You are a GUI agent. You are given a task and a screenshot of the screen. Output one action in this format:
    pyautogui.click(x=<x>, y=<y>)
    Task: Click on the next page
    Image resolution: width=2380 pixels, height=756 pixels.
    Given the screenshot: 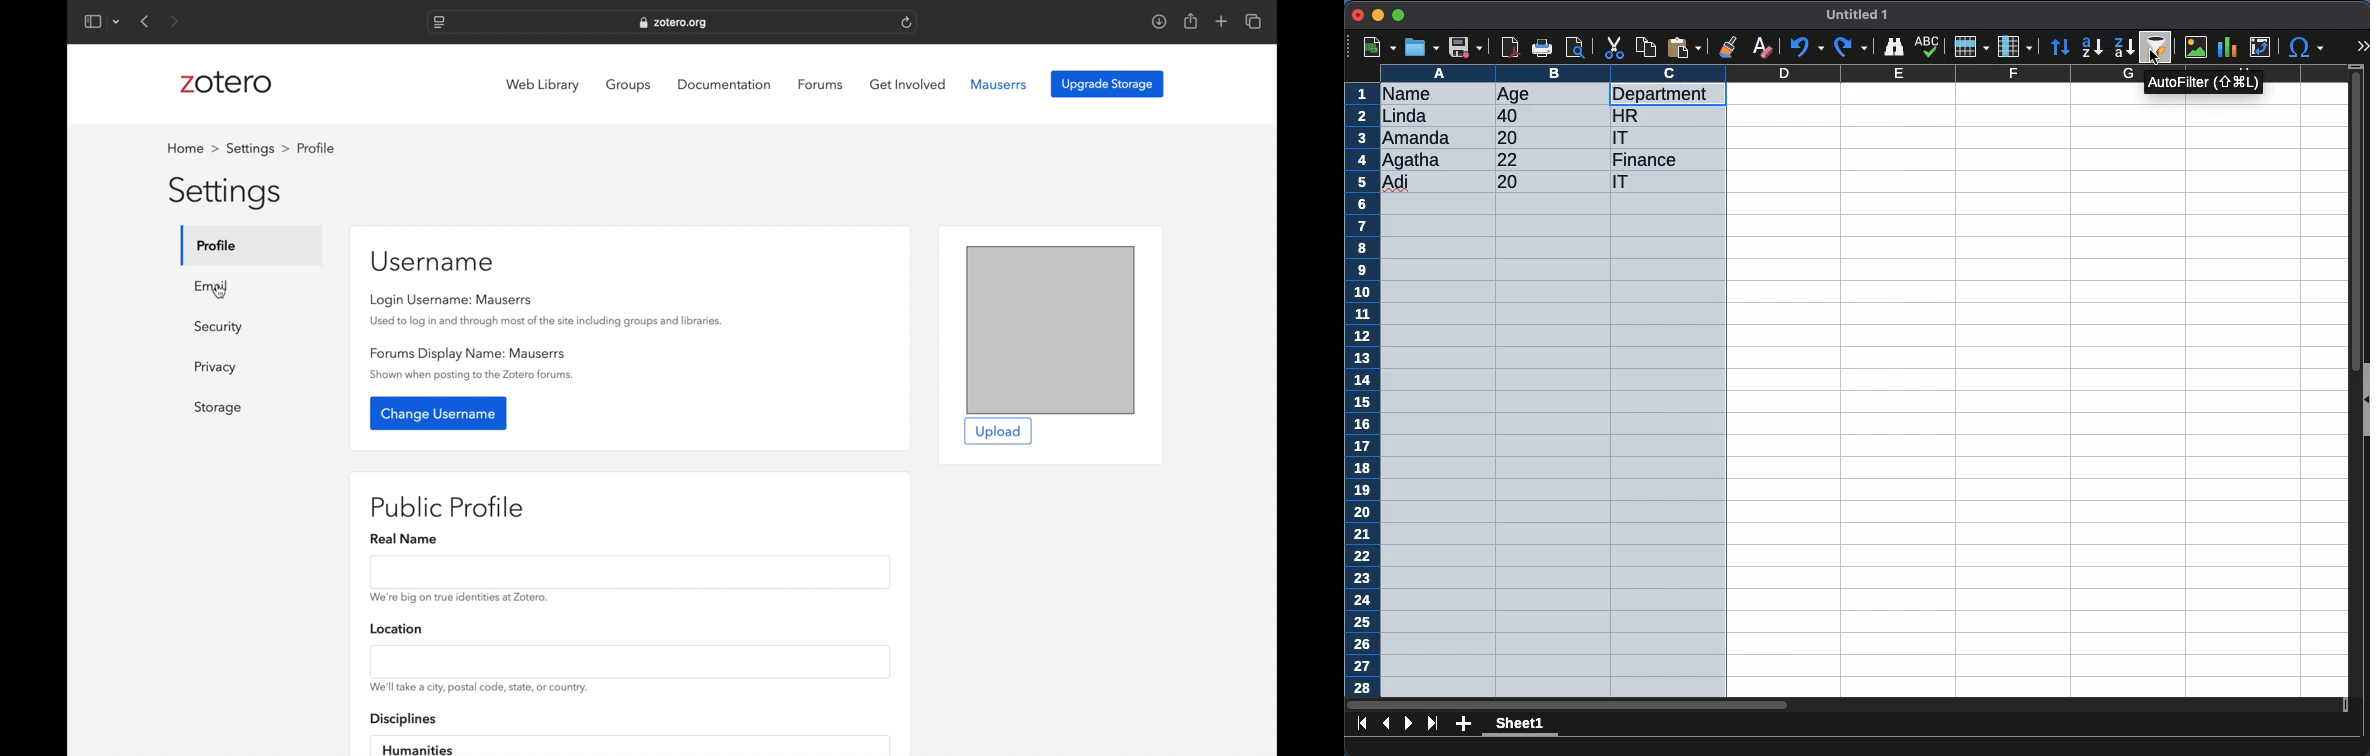 What is the action you would take?
    pyautogui.click(x=1409, y=723)
    